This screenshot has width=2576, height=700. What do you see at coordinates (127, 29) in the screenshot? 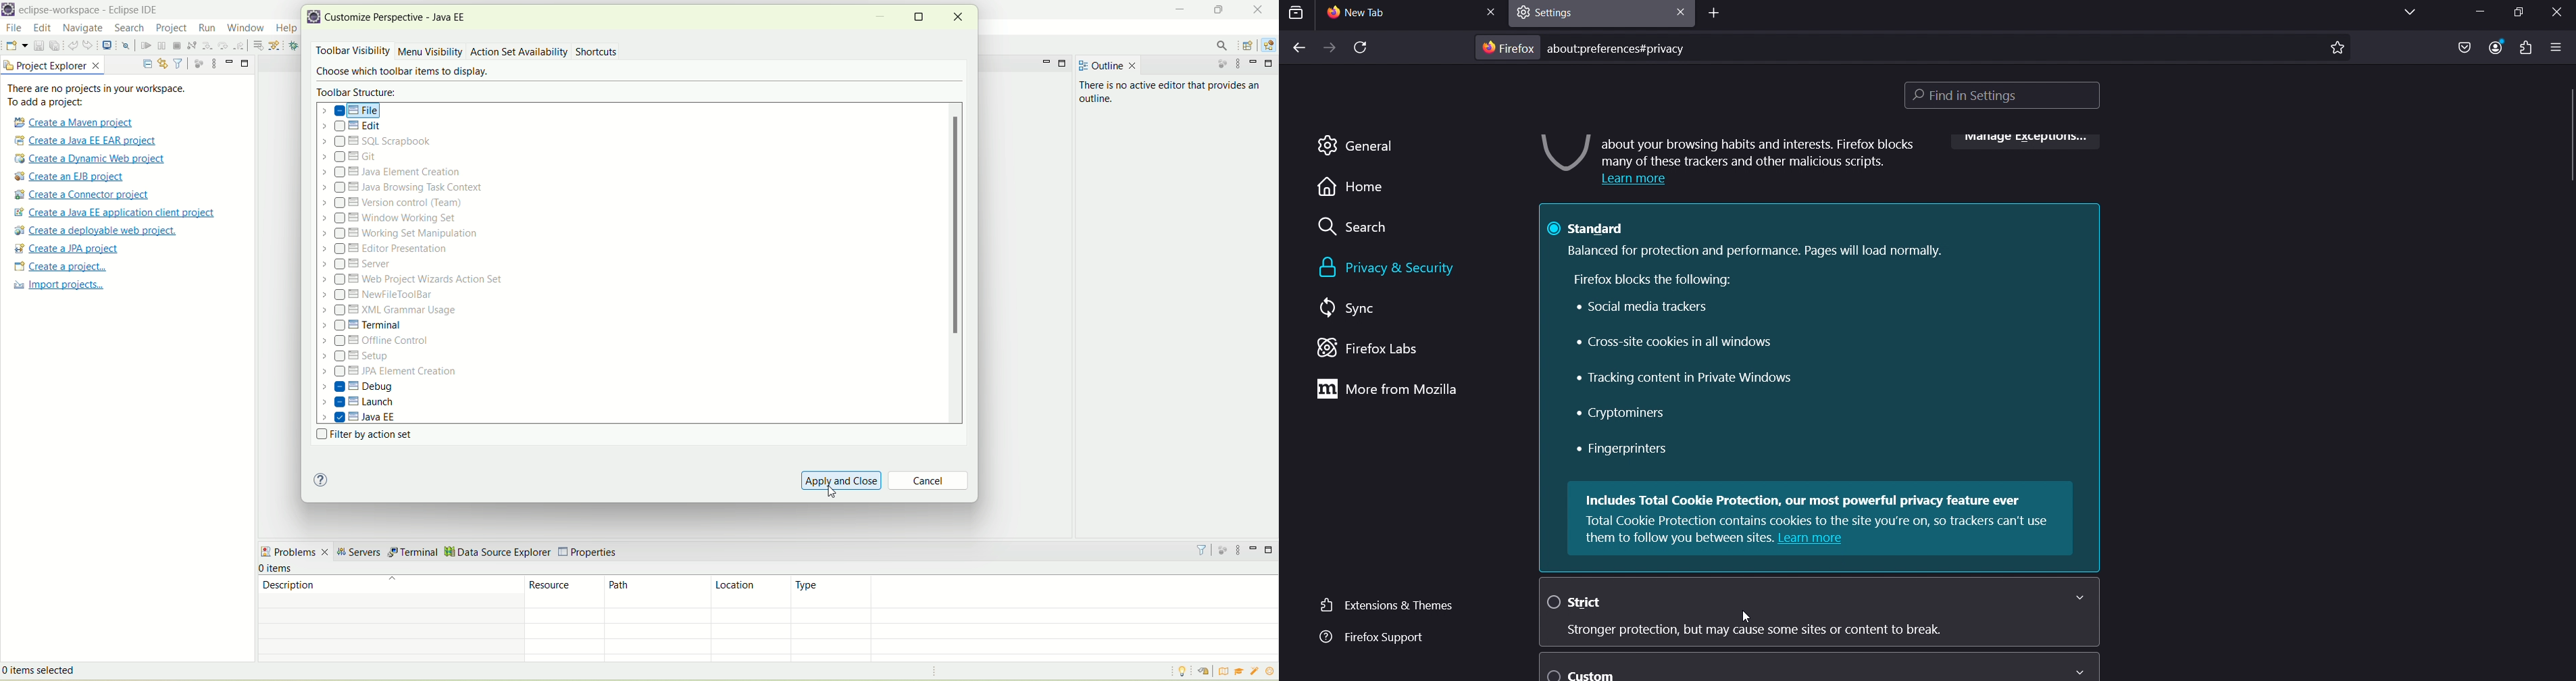
I see `search` at bounding box center [127, 29].